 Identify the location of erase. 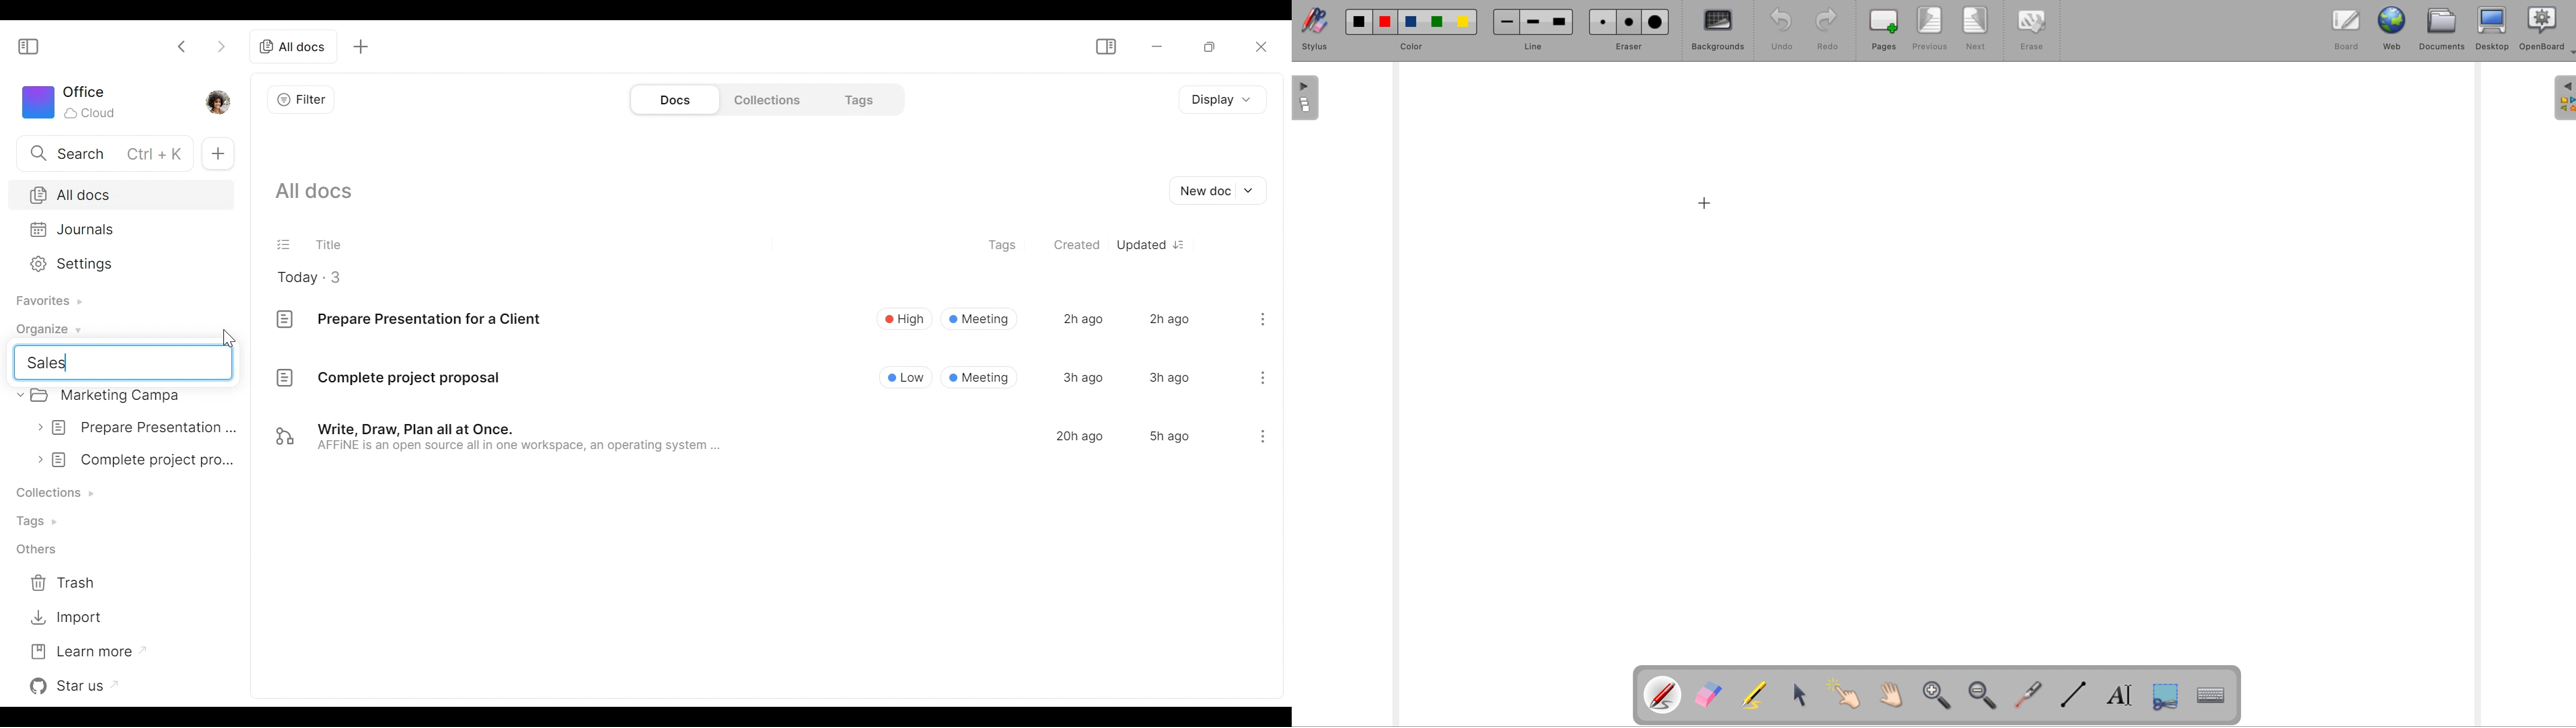
(2029, 30).